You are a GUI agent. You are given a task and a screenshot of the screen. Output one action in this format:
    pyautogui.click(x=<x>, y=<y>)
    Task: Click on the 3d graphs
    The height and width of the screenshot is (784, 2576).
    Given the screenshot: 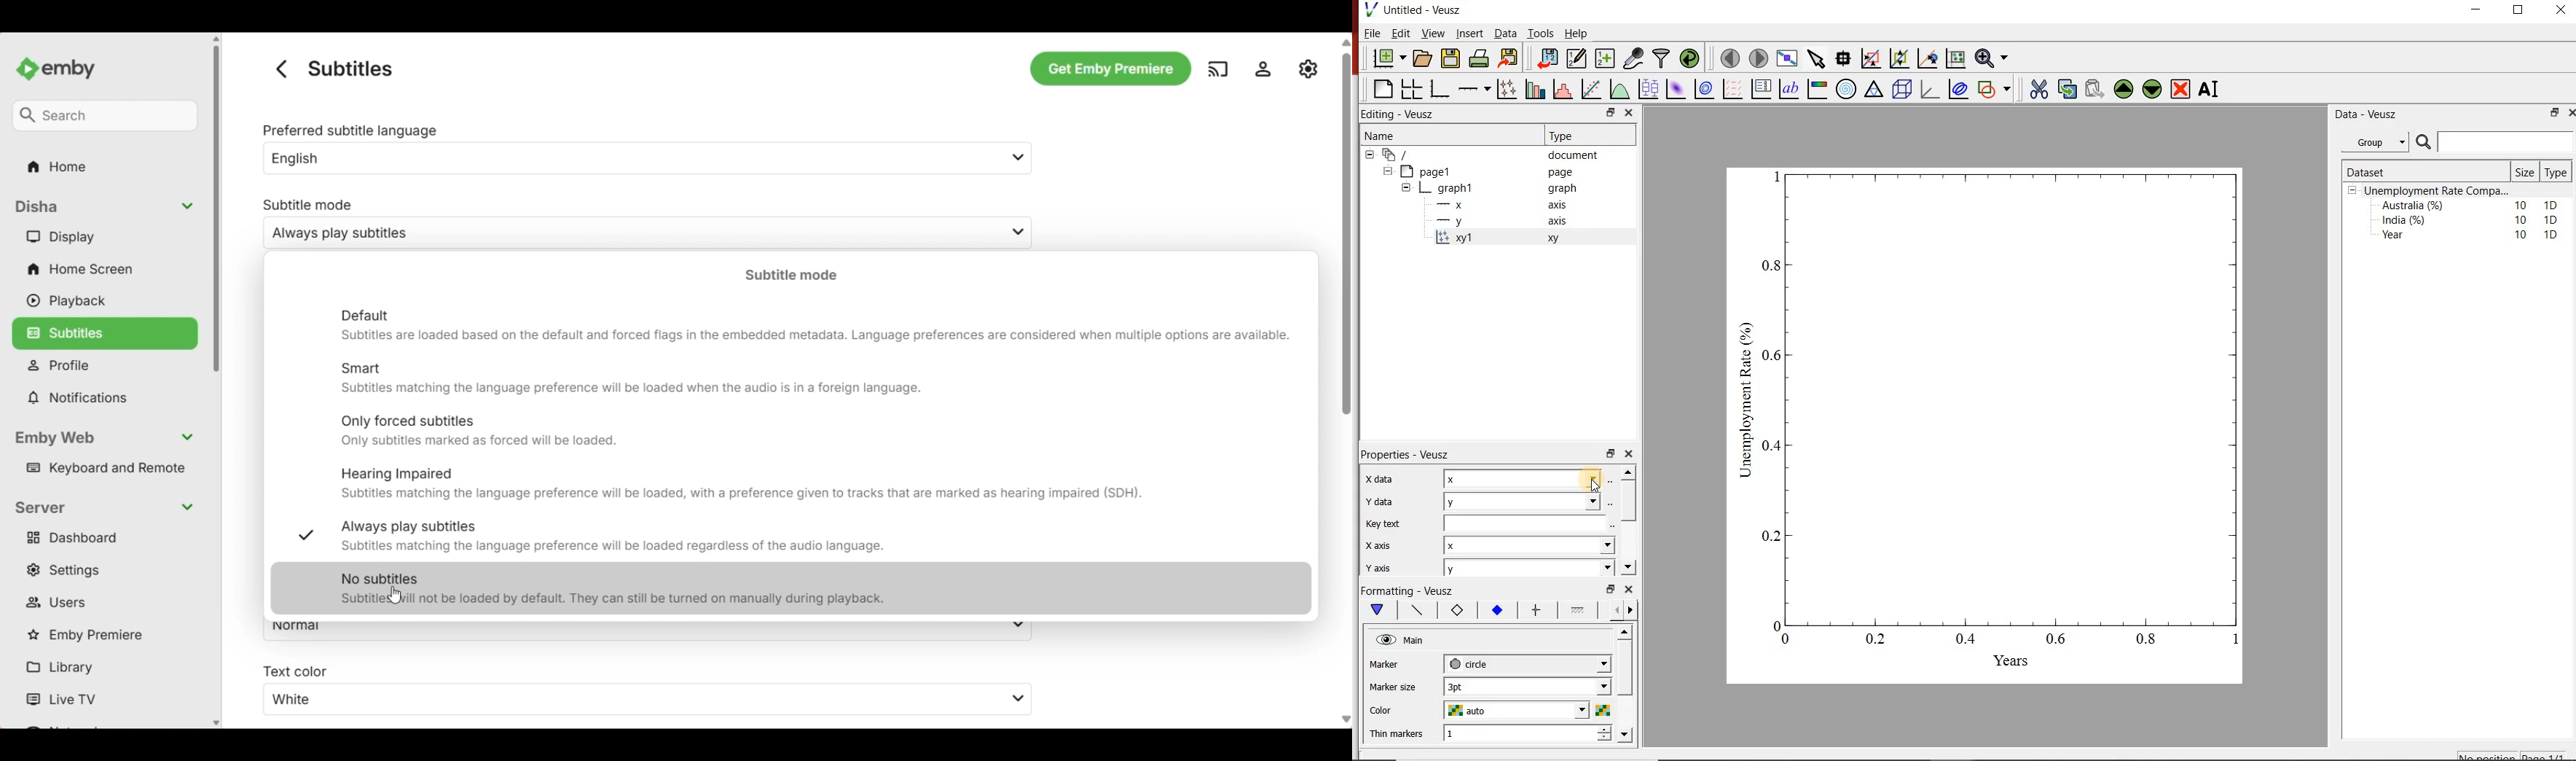 What is the action you would take?
    pyautogui.click(x=1929, y=89)
    